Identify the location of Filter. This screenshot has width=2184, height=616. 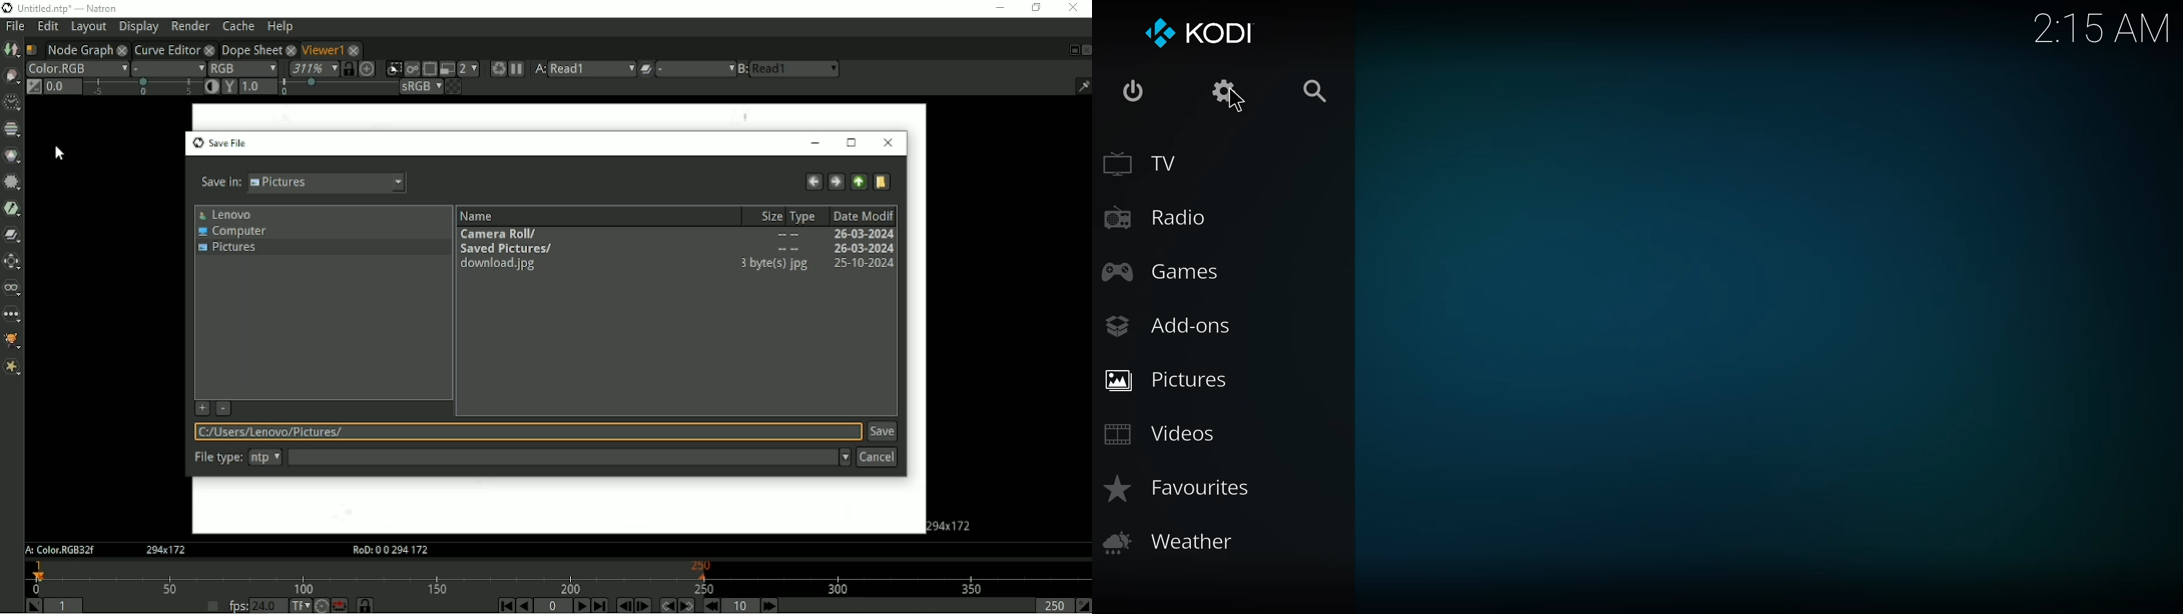
(14, 183).